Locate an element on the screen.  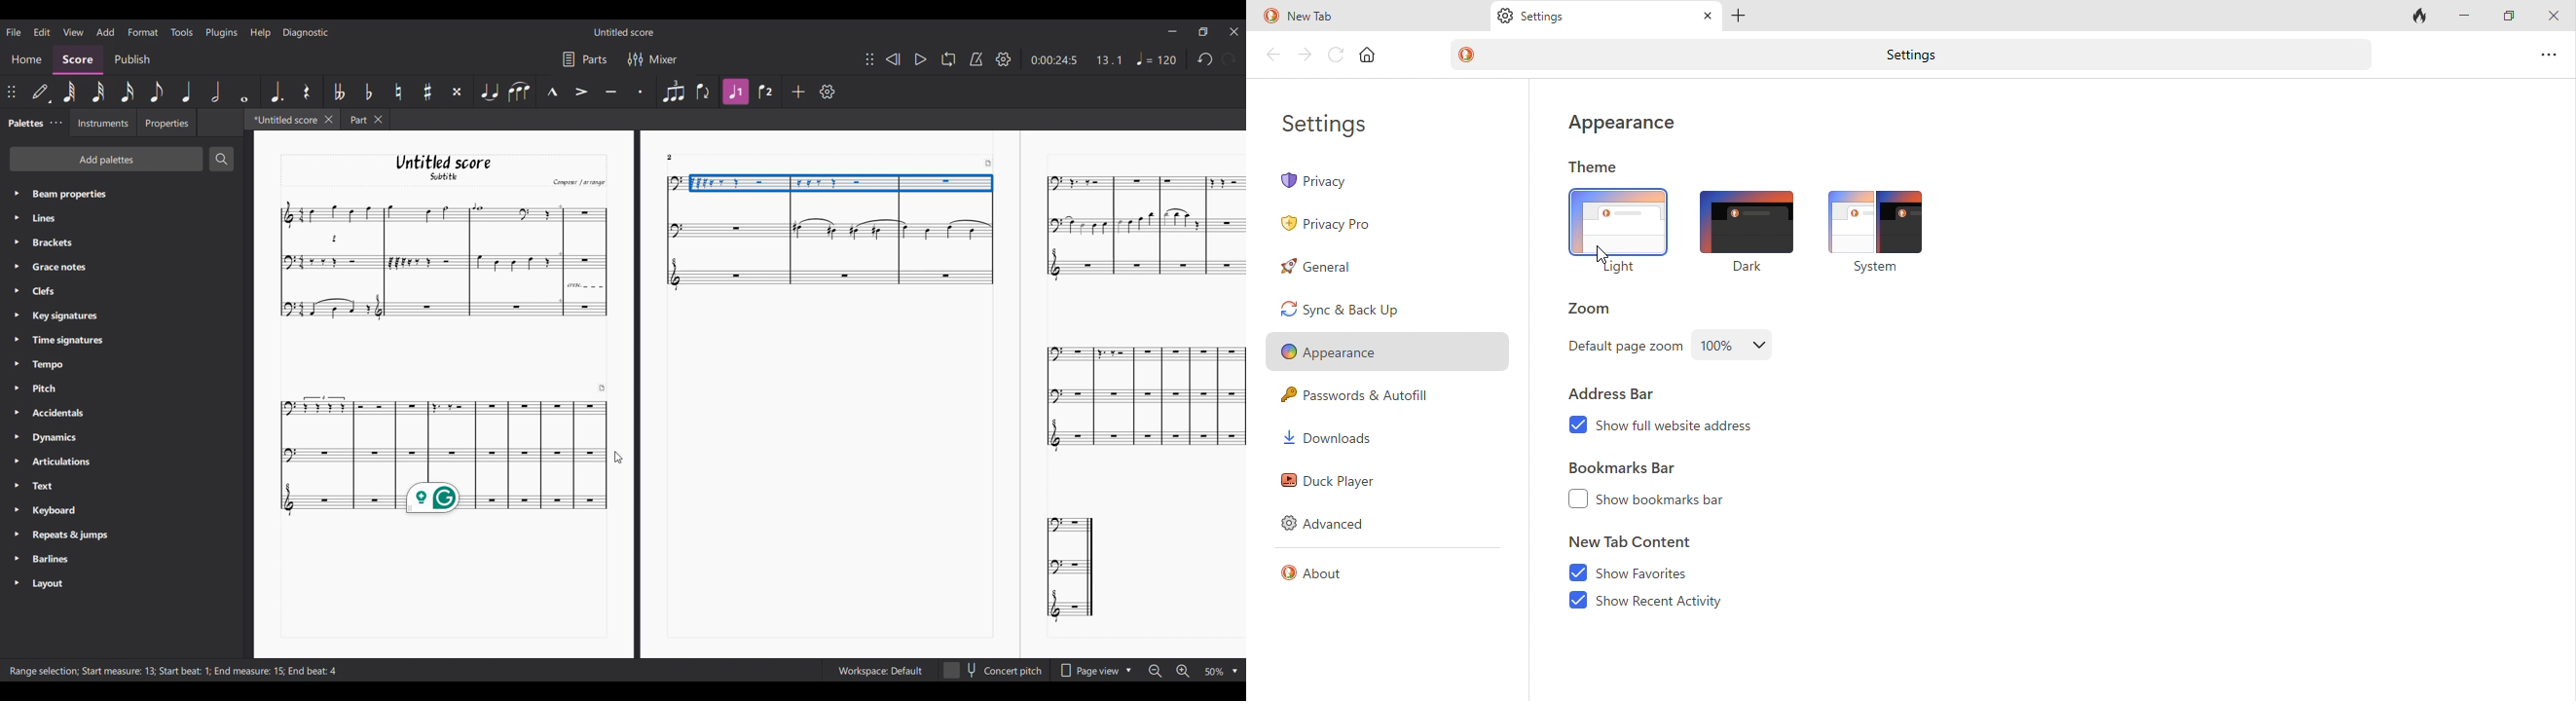
Search is located at coordinates (221, 159).